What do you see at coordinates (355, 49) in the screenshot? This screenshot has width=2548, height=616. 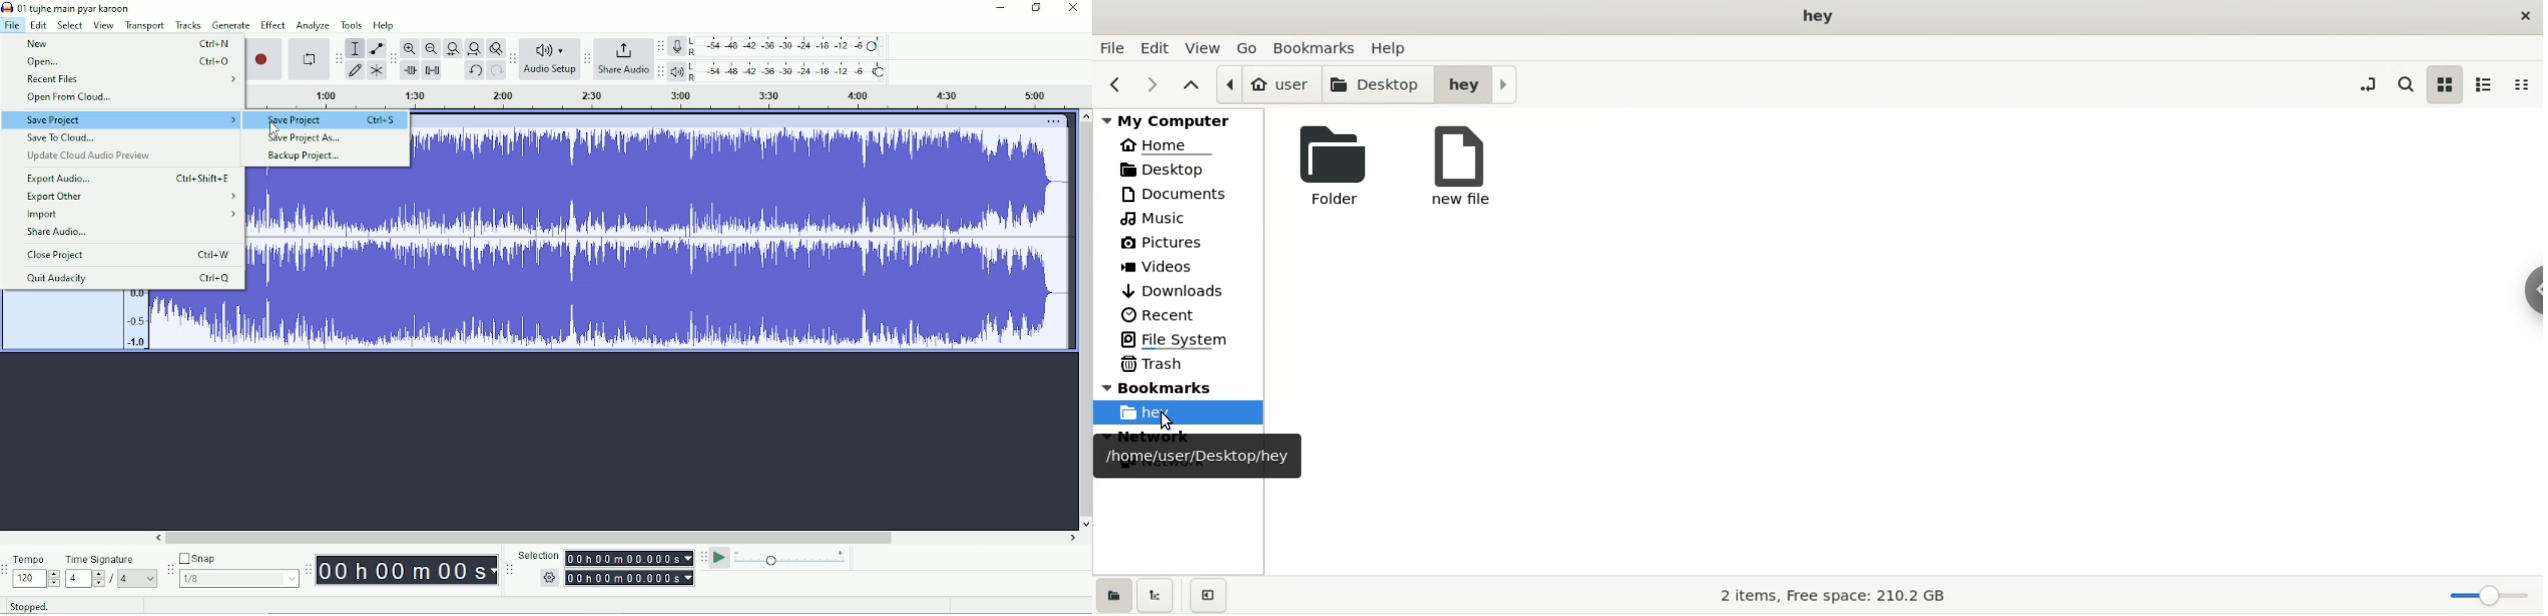 I see `Selection tool` at bounding box center [355, 49].